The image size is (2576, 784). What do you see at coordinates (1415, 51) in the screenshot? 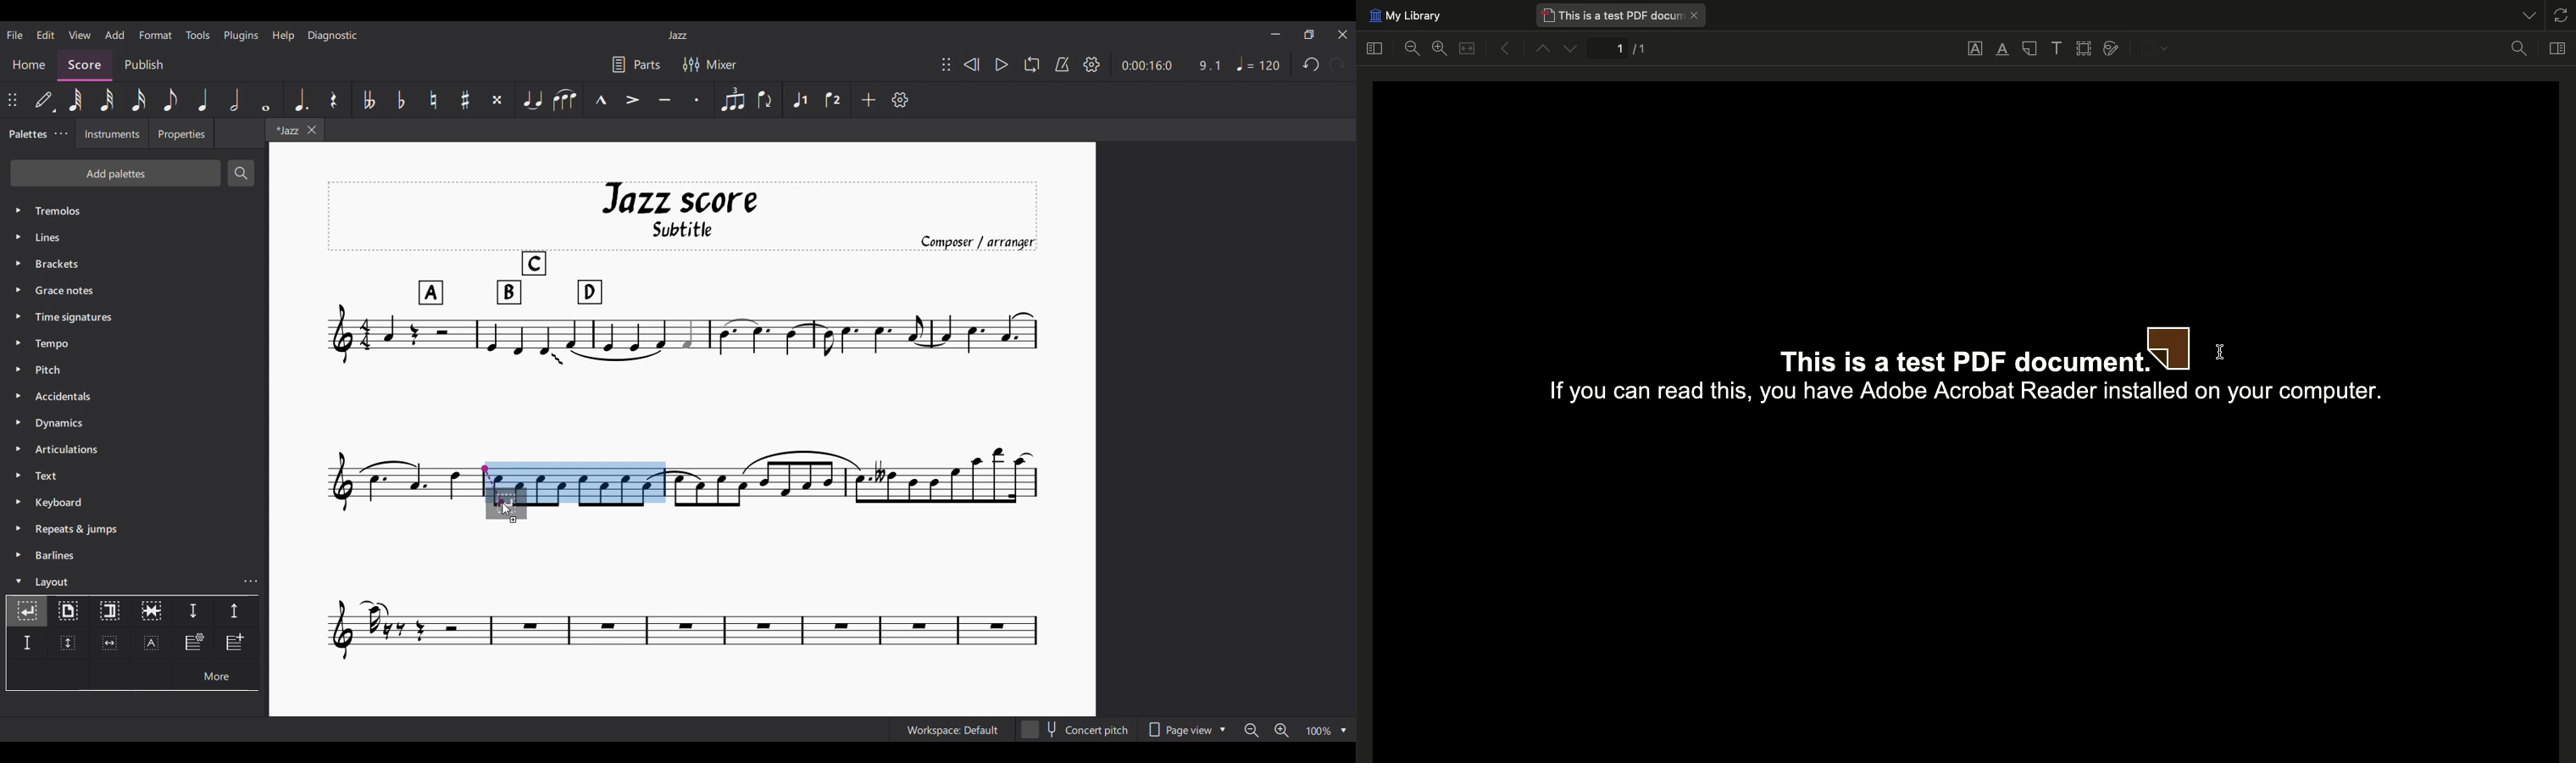
I see `Zoom out` at bounding box center [1415, 51].